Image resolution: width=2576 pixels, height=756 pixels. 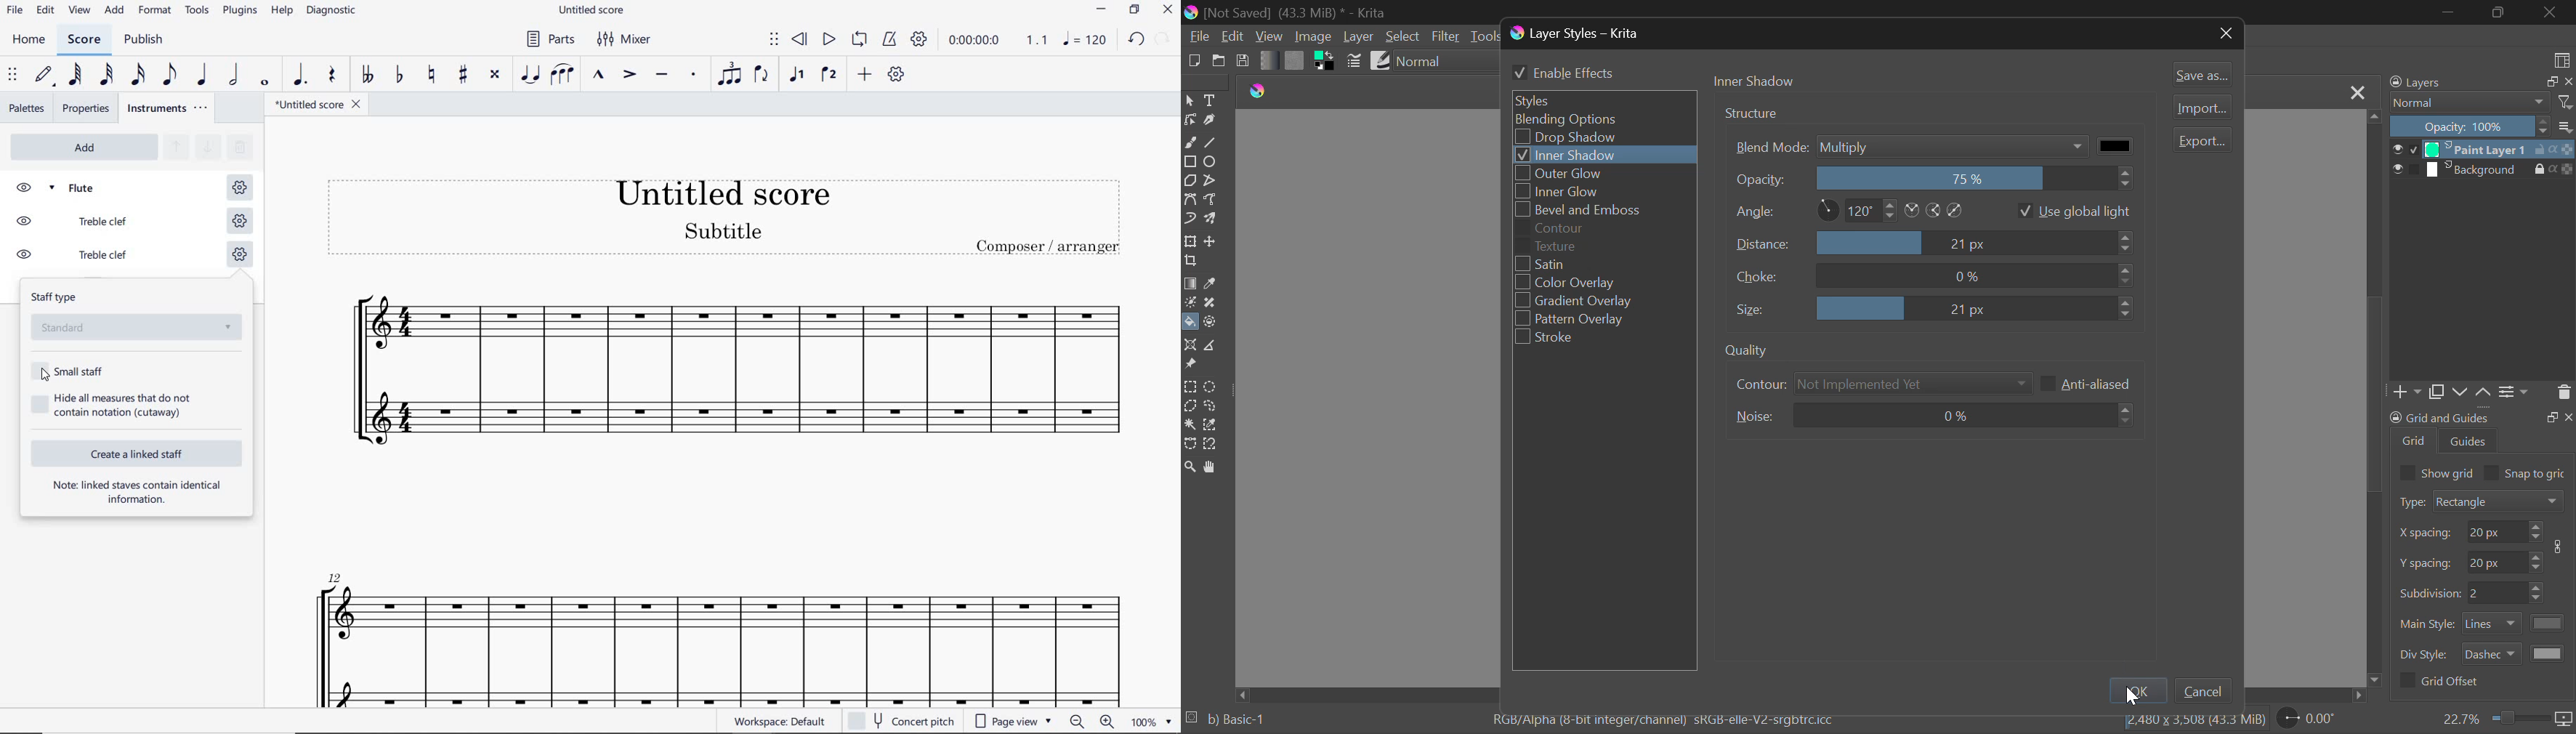 I want to click on TOOLS, so click(x=198, y=11).